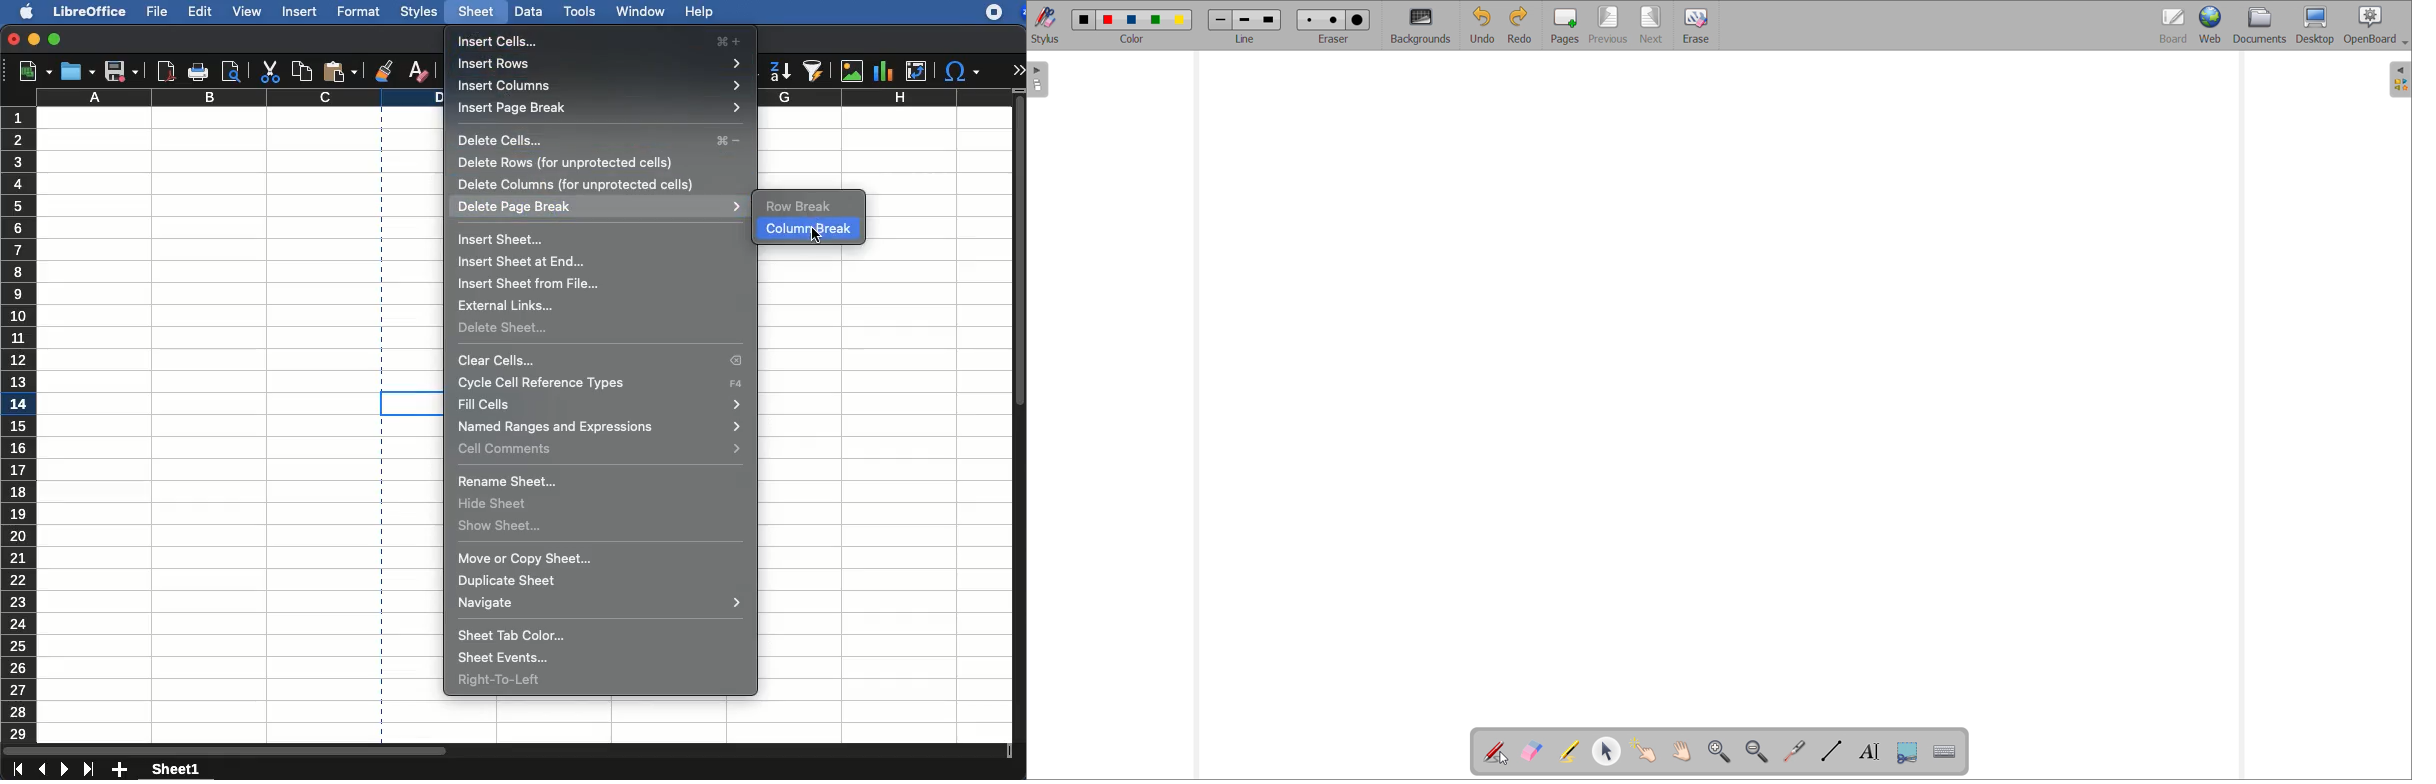  I want to click on toggle stylus, so click(1046, 25).